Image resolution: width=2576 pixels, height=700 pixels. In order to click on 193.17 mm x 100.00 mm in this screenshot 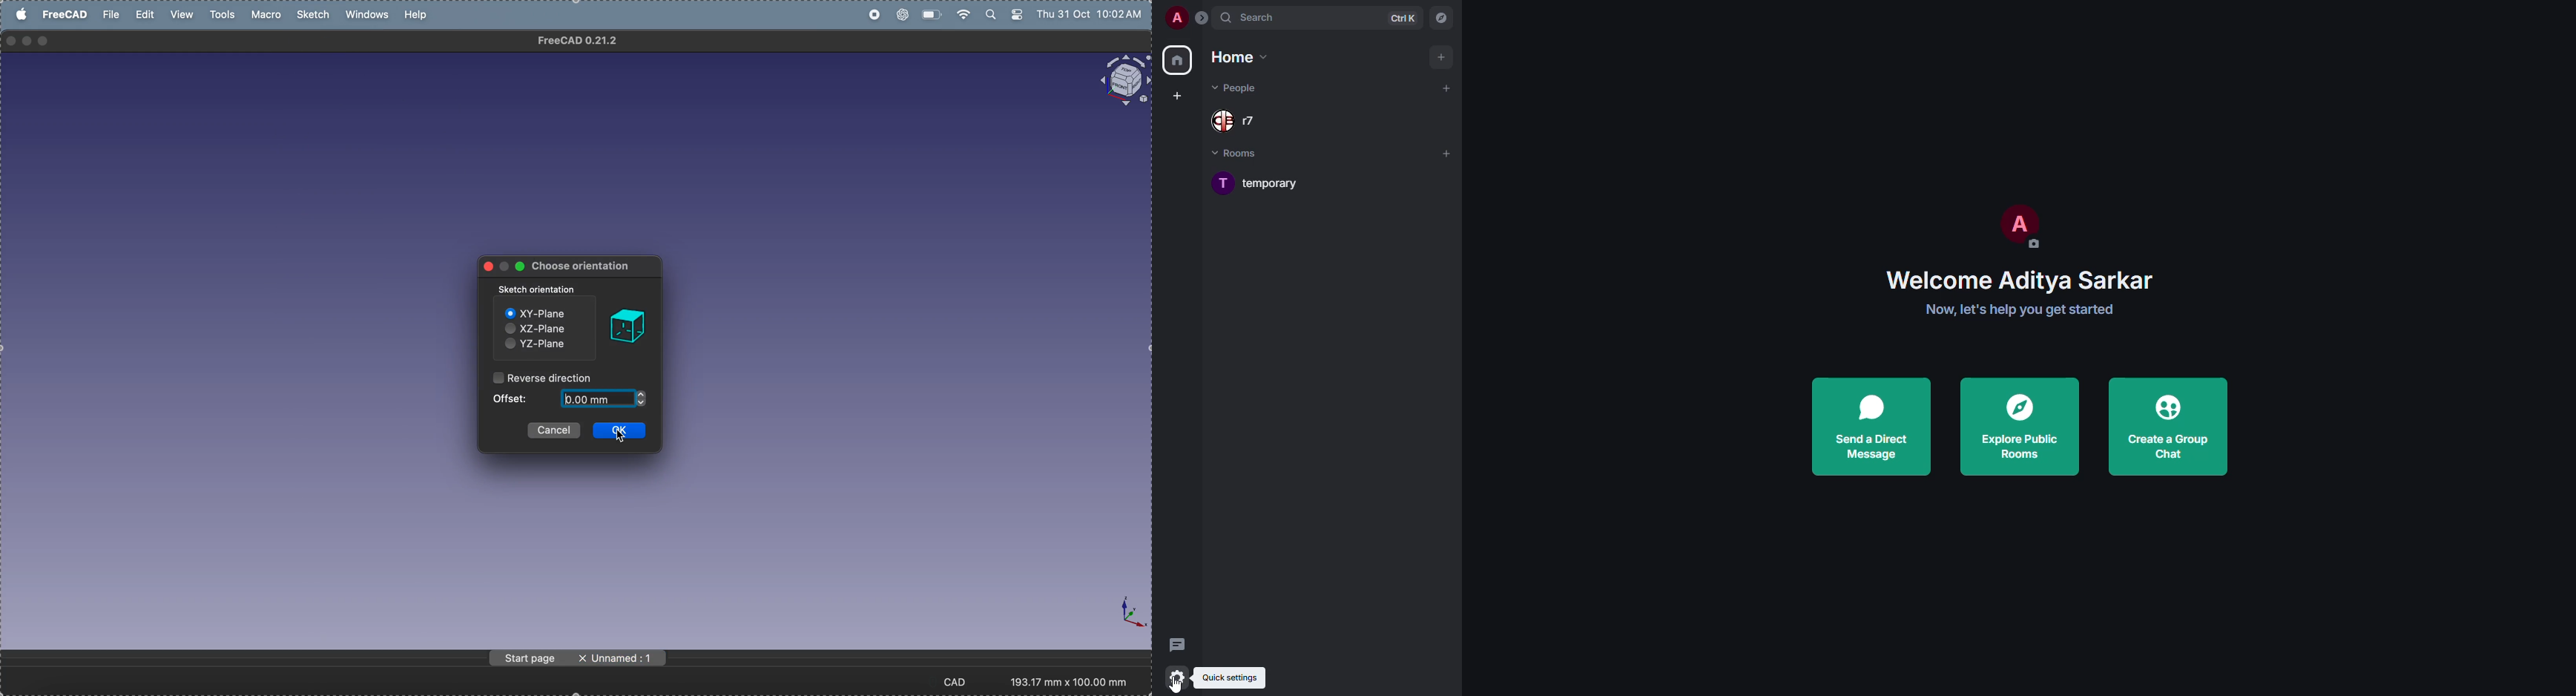, I will do `click(1070, 682)`.